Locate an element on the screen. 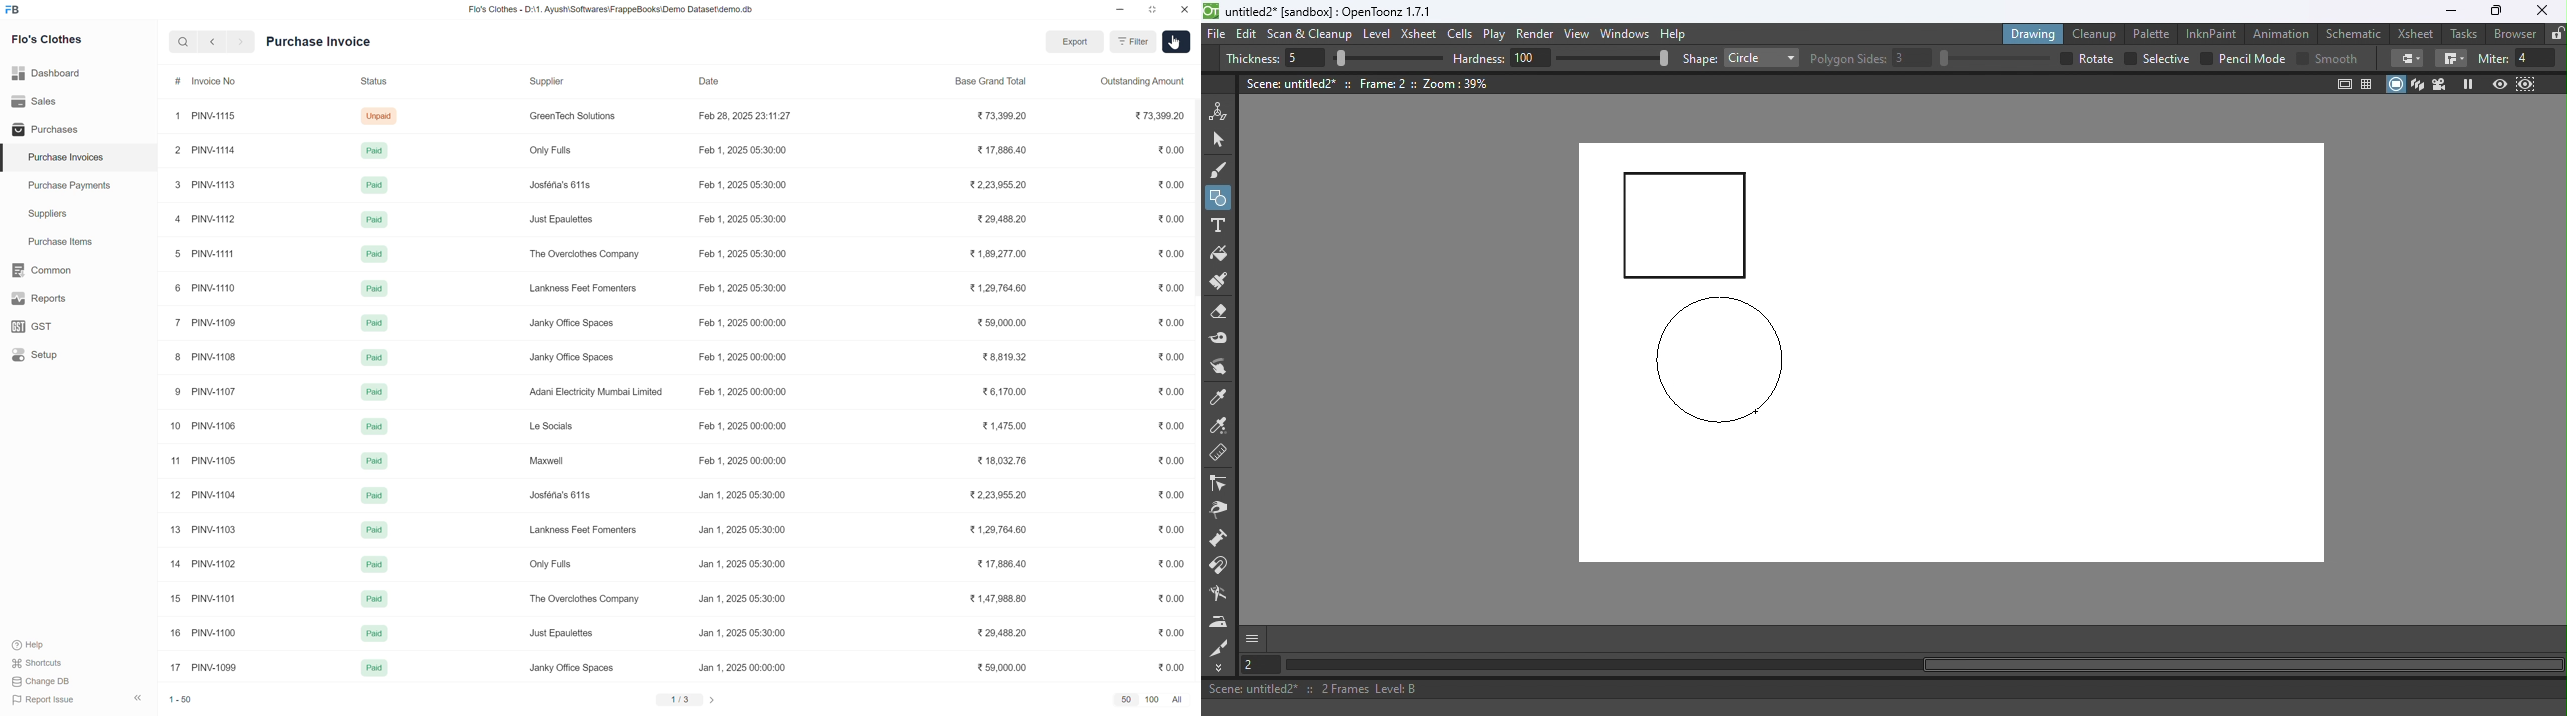  Outstanding amount is located at coordinates (1143, 82).